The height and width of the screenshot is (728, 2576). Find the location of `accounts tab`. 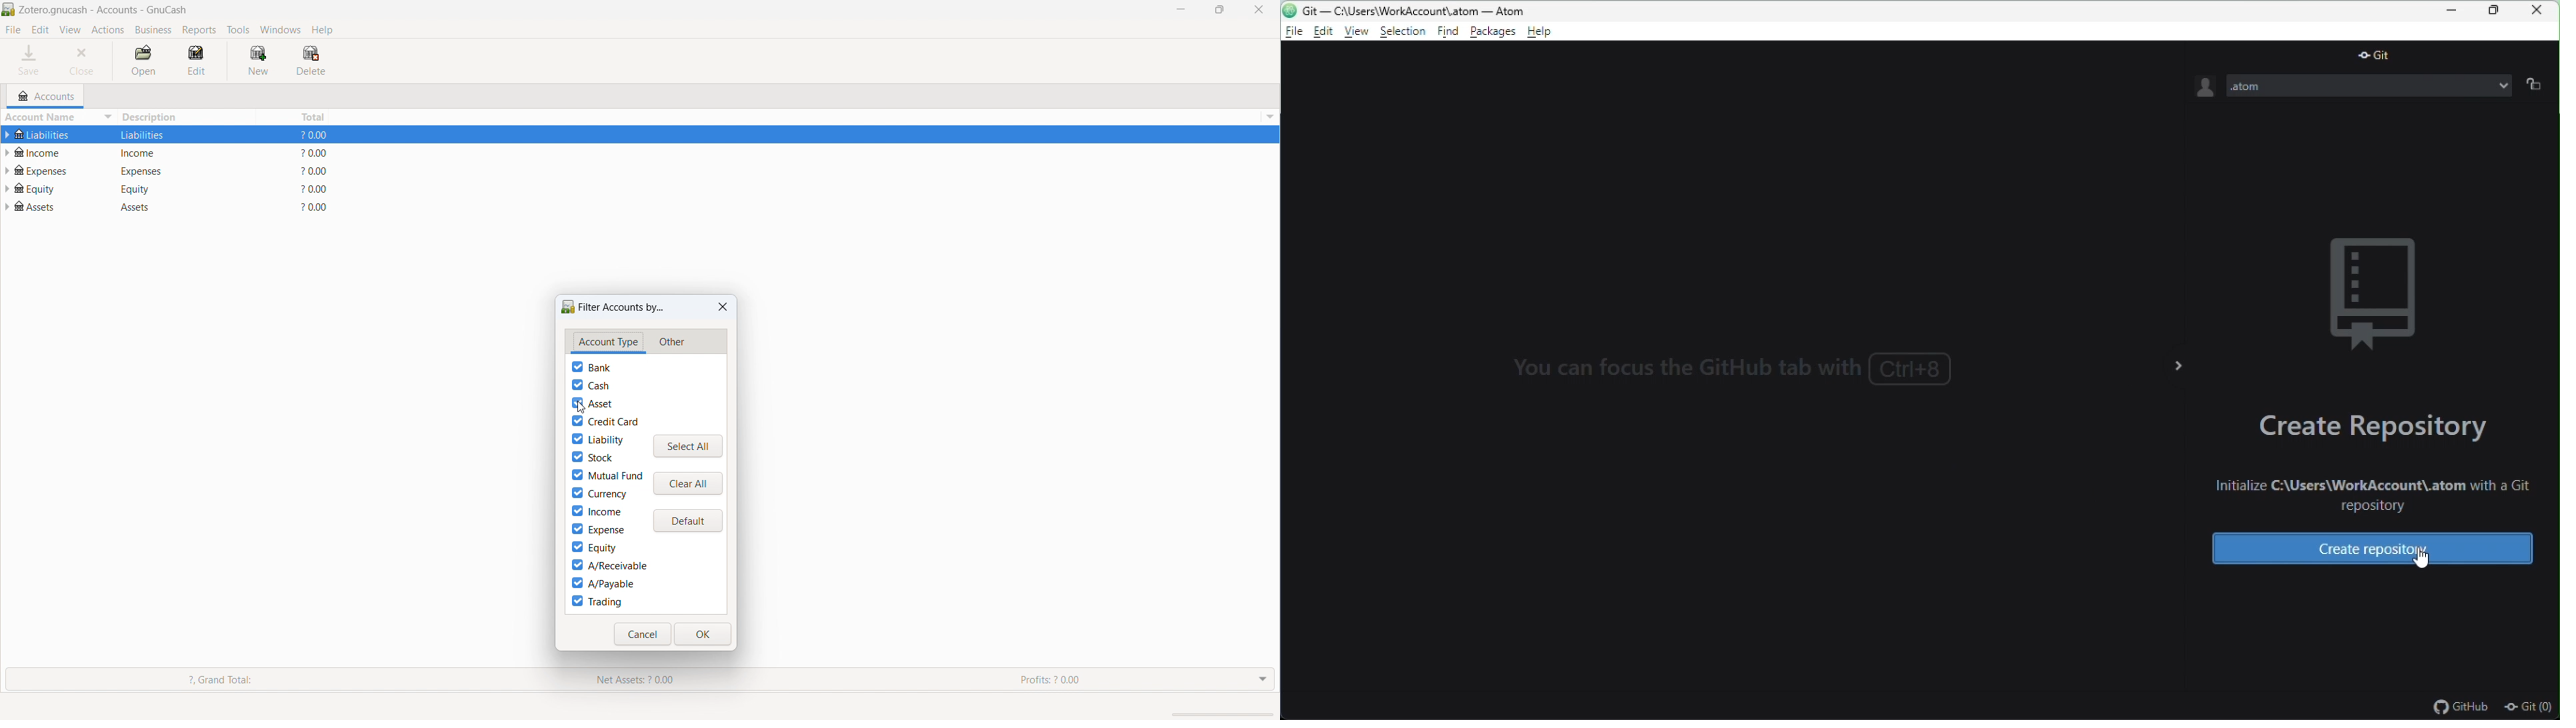

accounts tab is located at coordinates (46, 96).